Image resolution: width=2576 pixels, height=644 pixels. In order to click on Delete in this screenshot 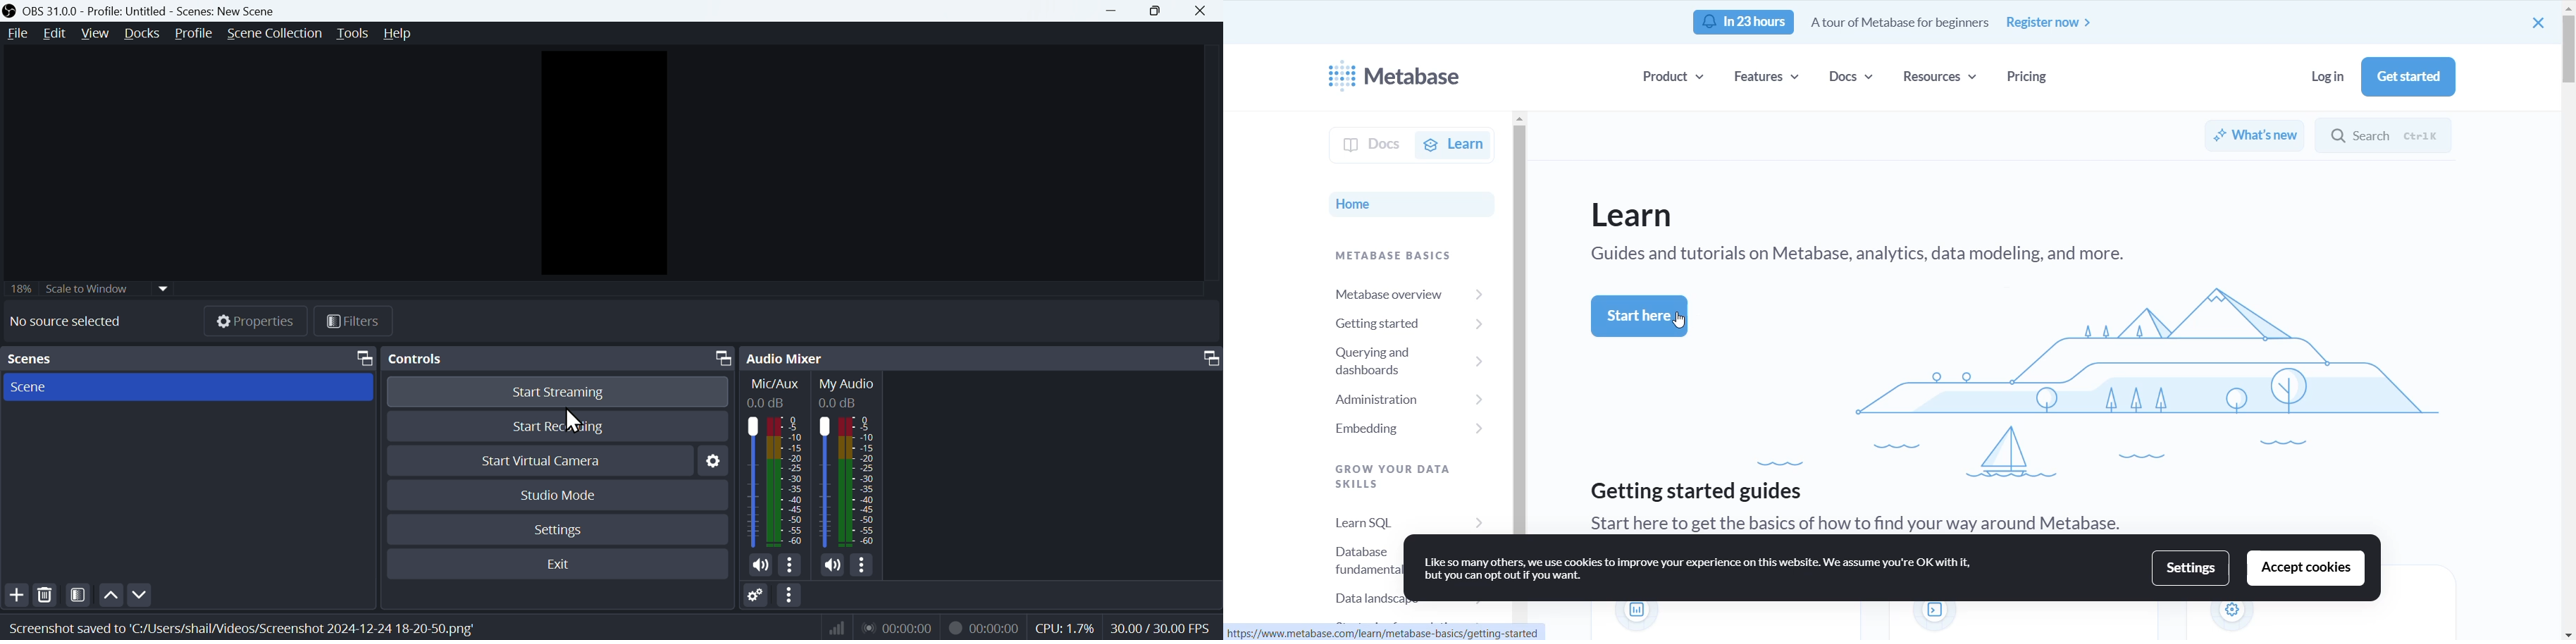, I will do `click(45, 595)`.